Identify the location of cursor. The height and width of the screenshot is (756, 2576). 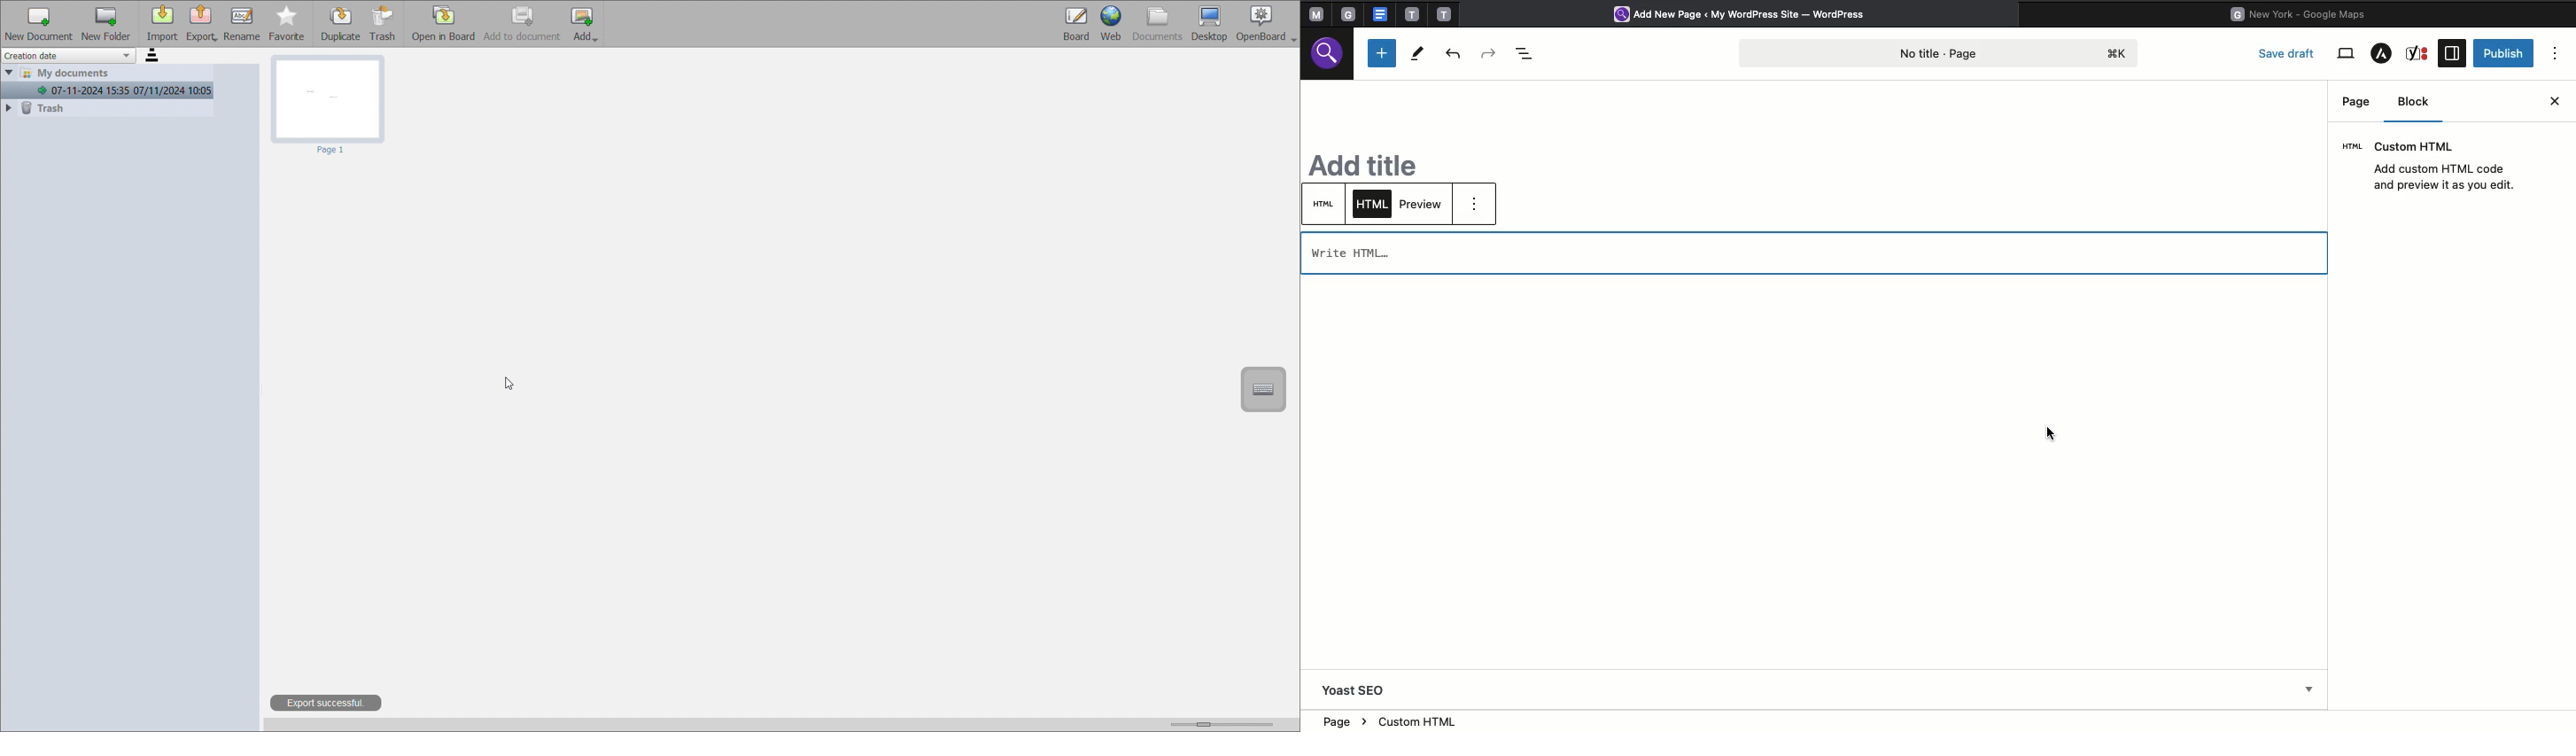
(2052, 431).